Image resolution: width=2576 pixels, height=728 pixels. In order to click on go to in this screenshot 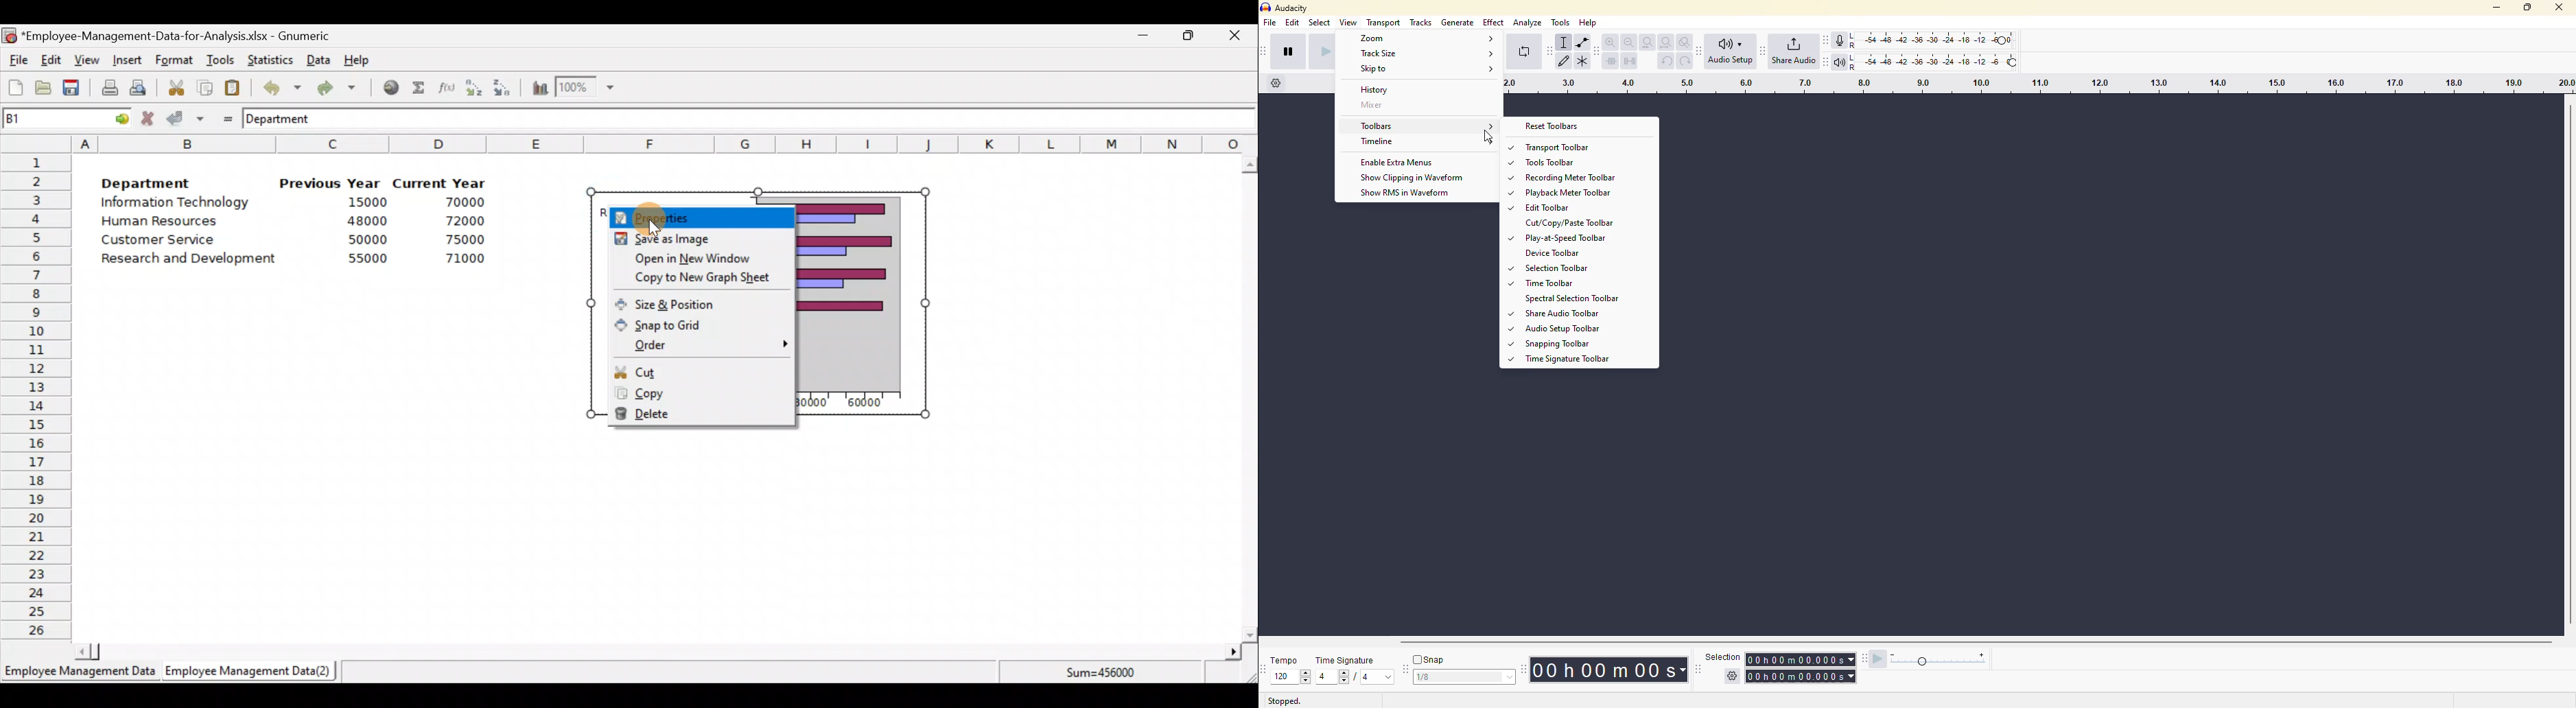, I will do `click(117, 117)`.